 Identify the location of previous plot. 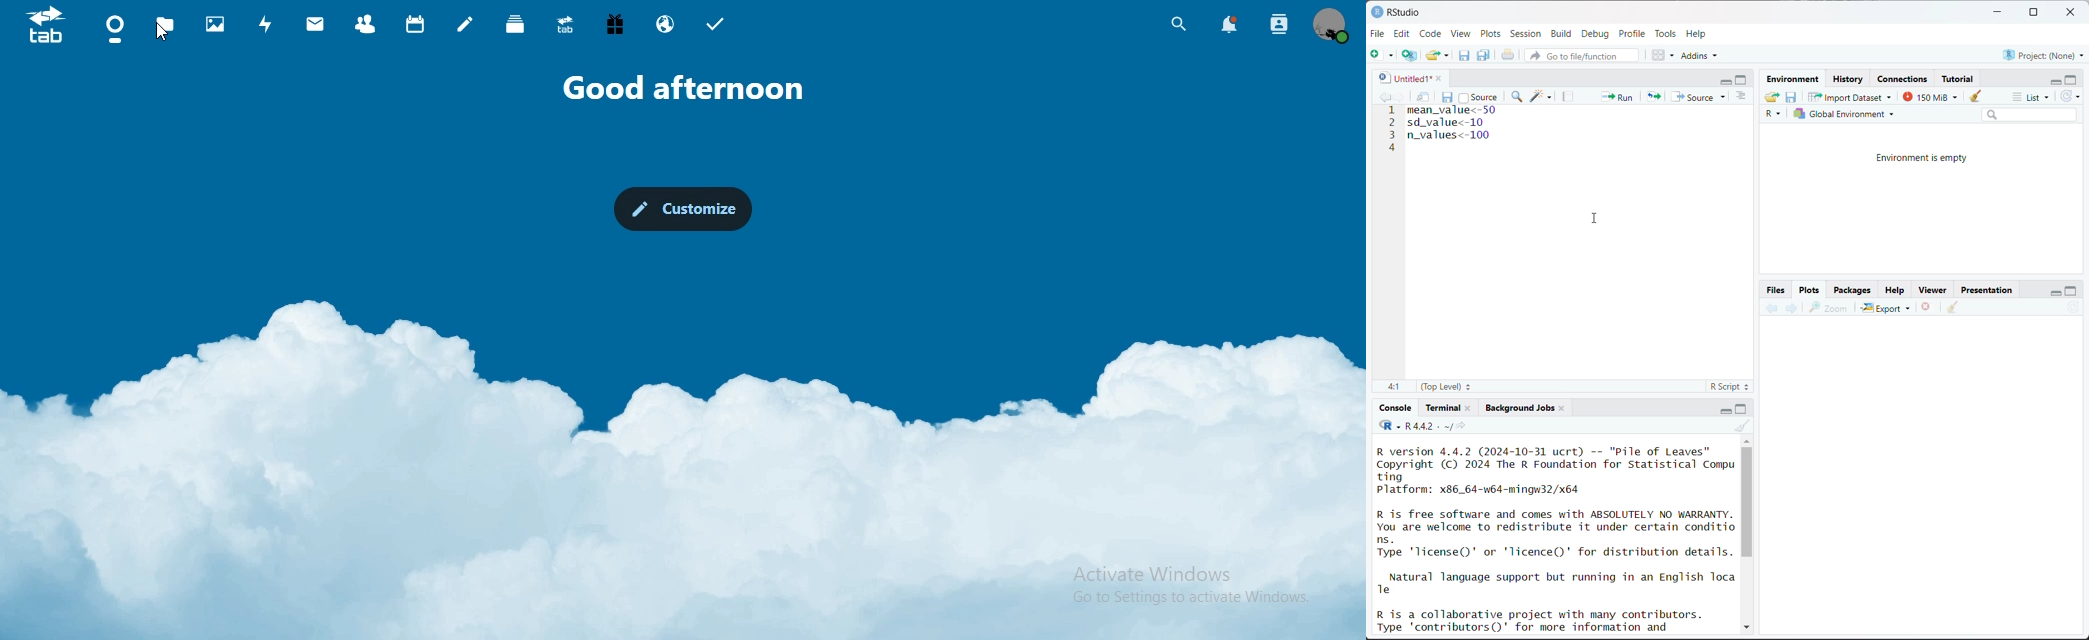
(1772, 309).